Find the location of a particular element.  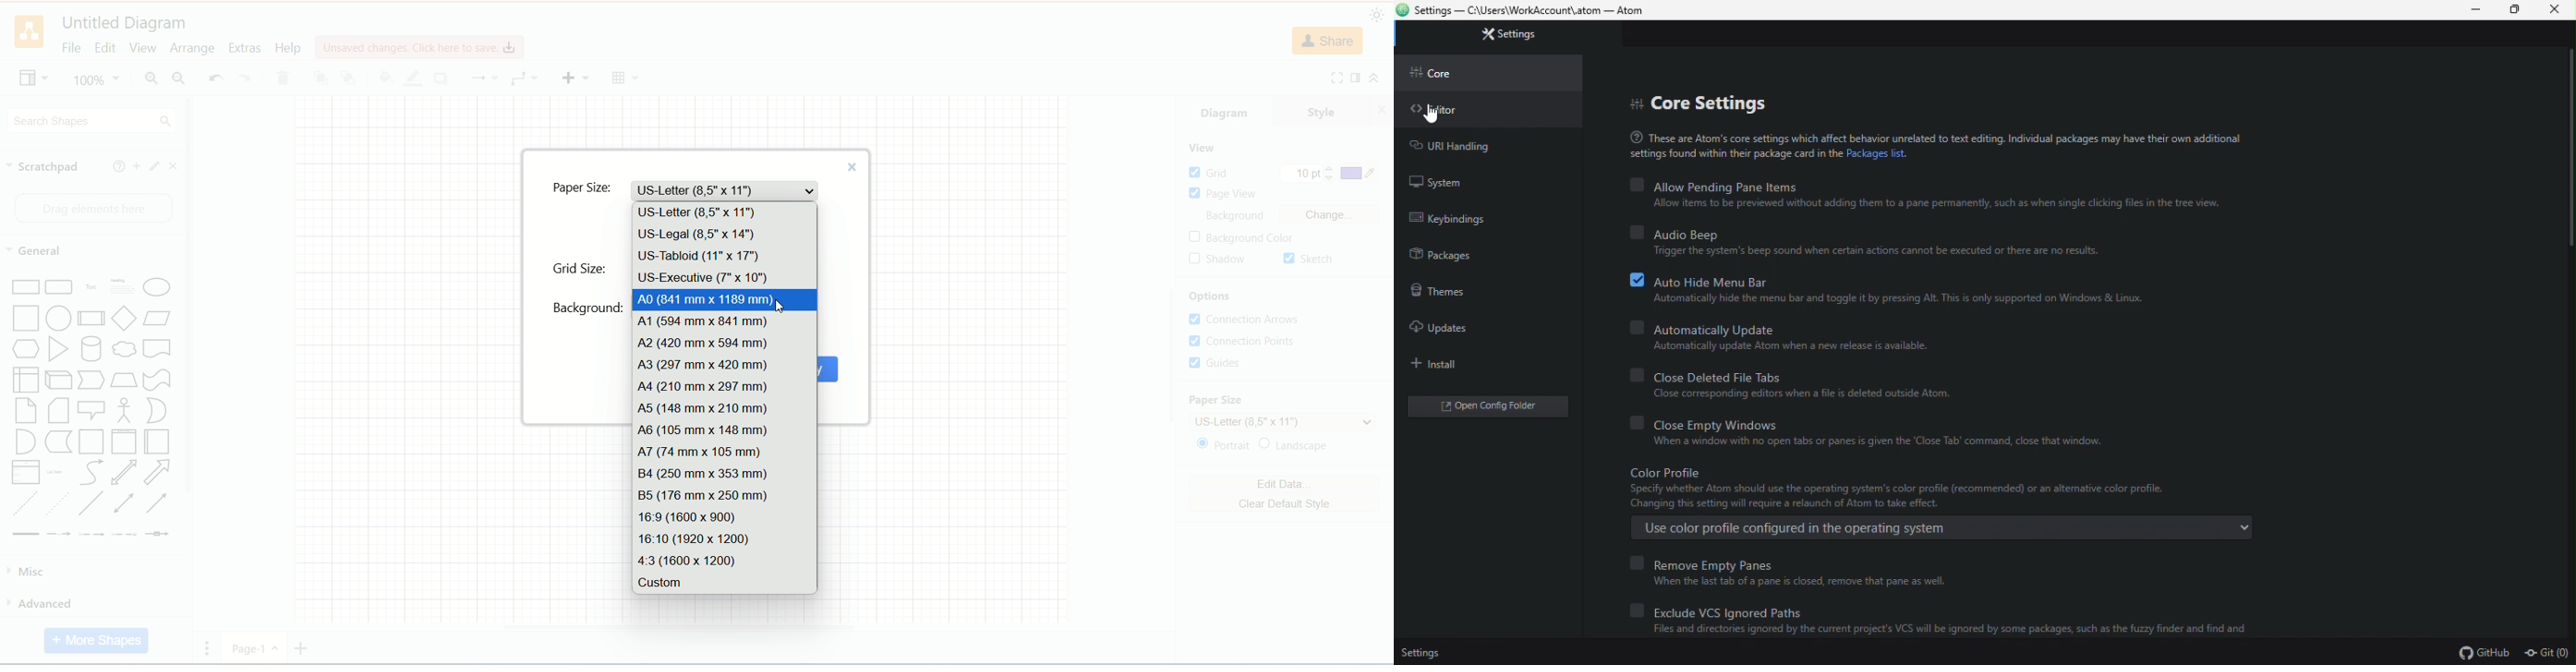

to front is located at coordinates (319, 76).